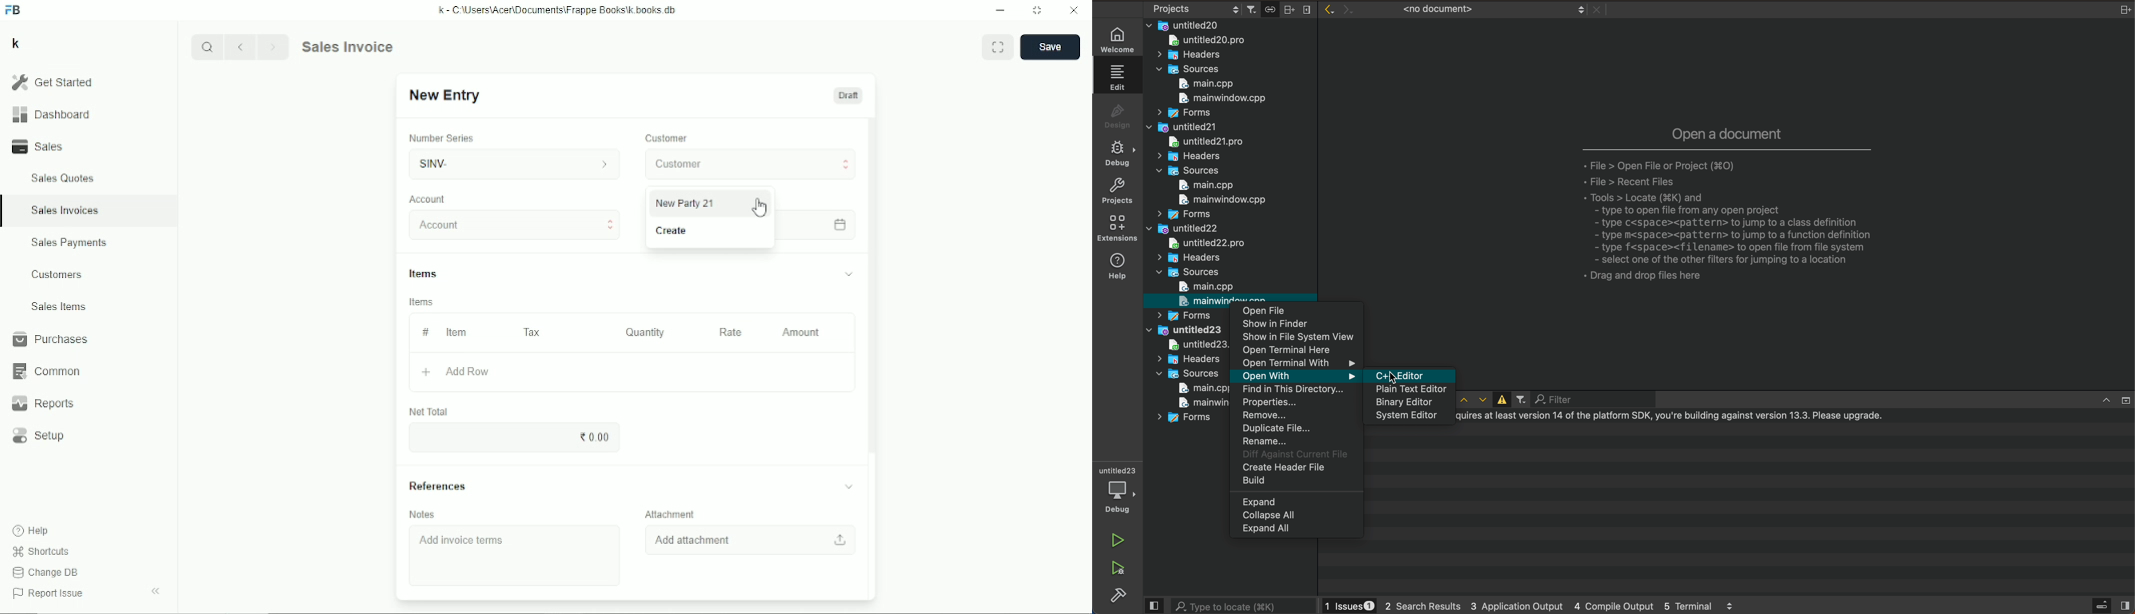 This screenshot has height=616, width=2156. Describe the element at coordinates (633, 486) in the screenshot. I see `References` at that location.